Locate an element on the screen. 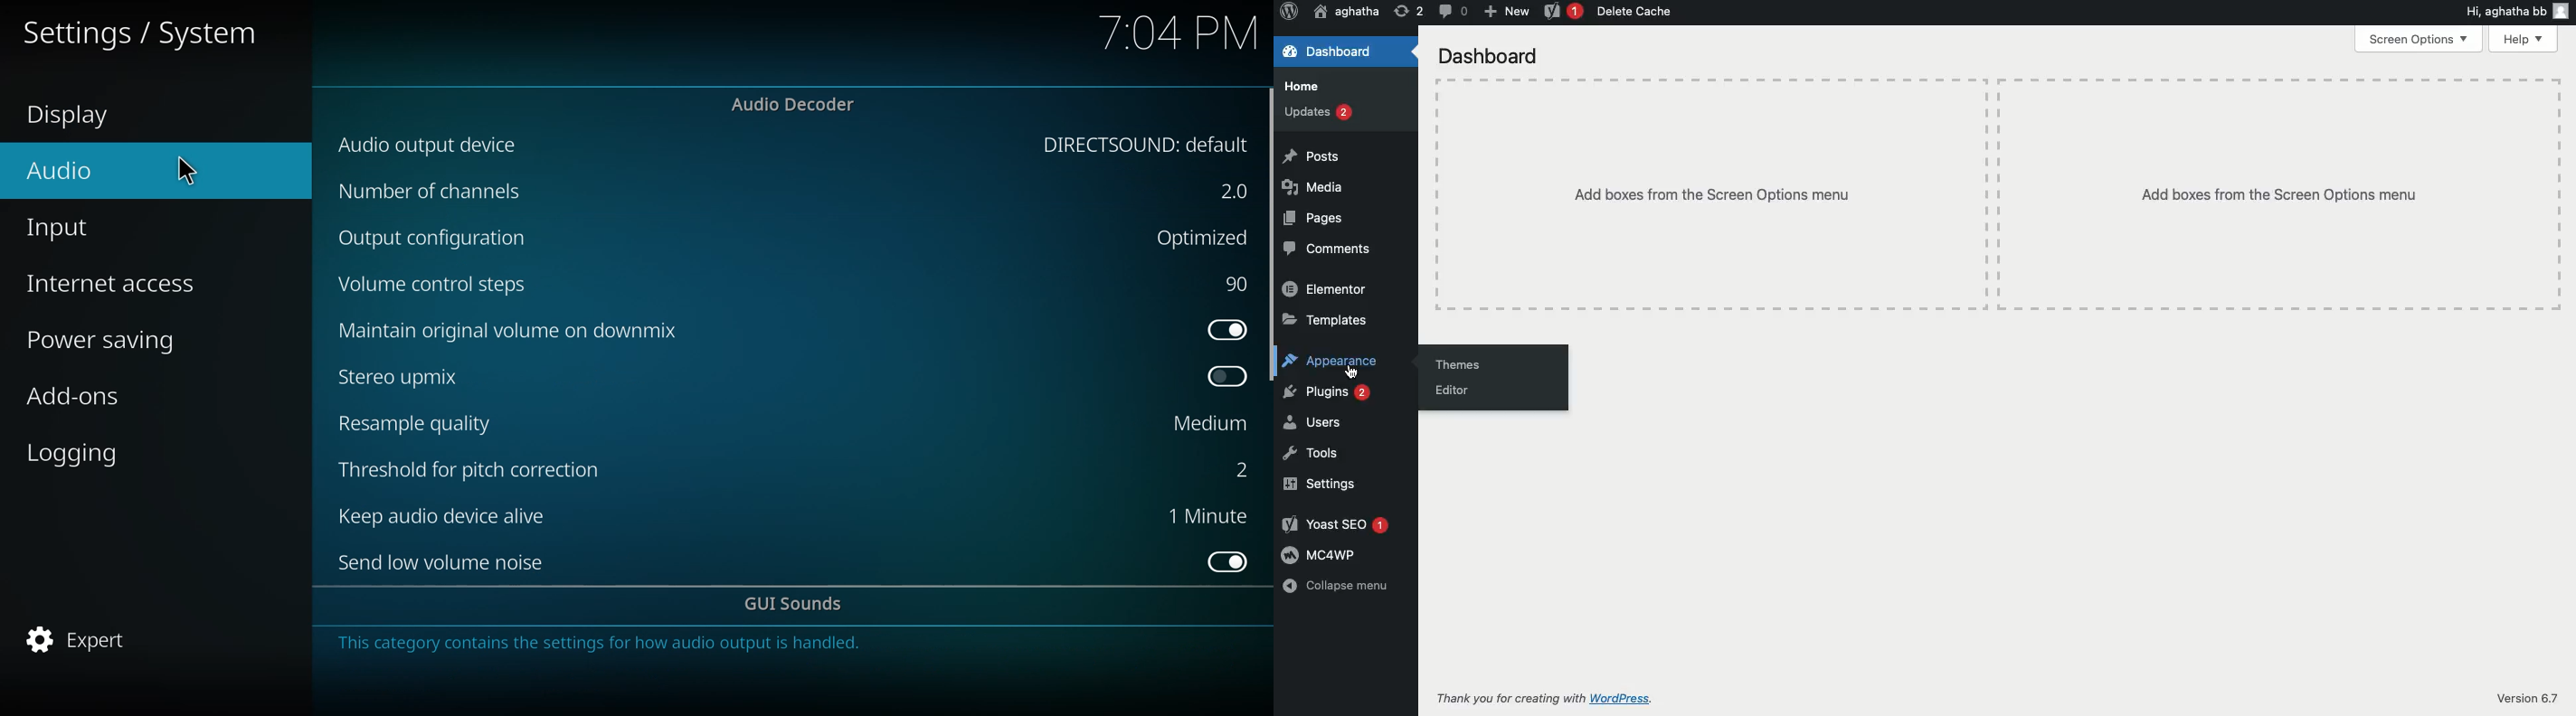  Collapse menu is located at coordinates (1335, 587).